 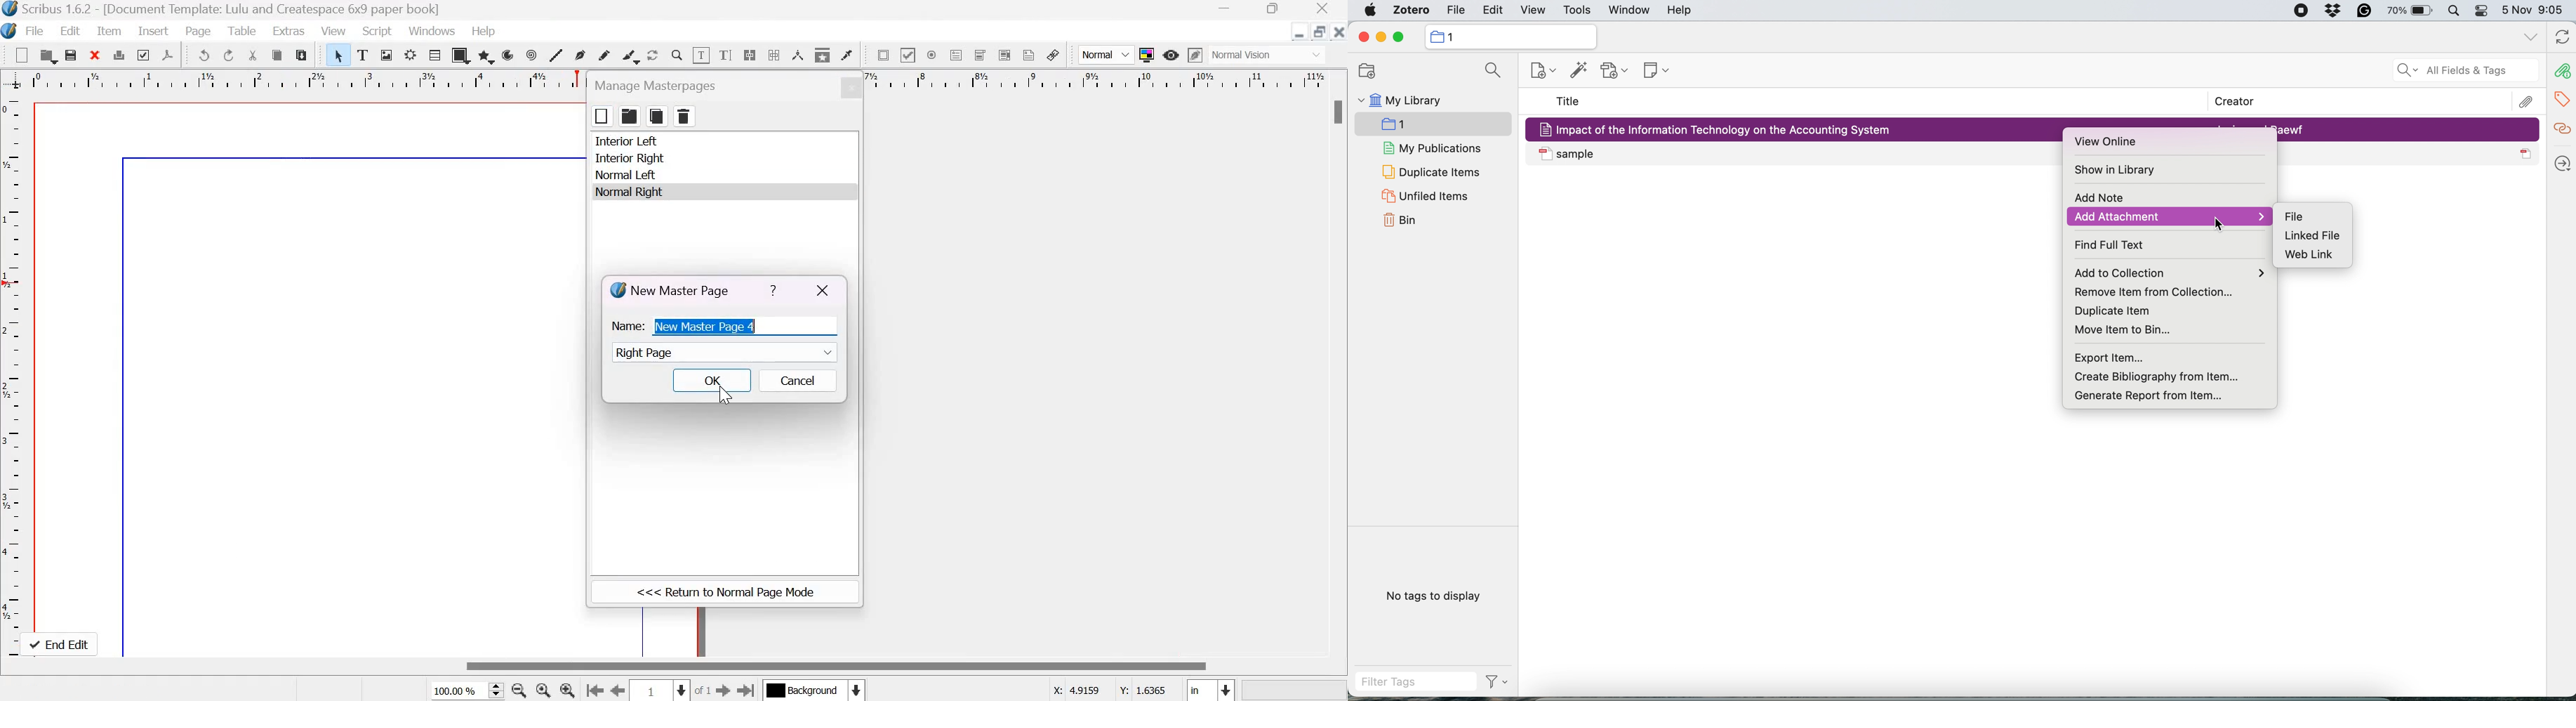 I want to click on Impact of the Information Technology on the Accounting System  Jasim and Raewf, so click(x=1796, y=128).